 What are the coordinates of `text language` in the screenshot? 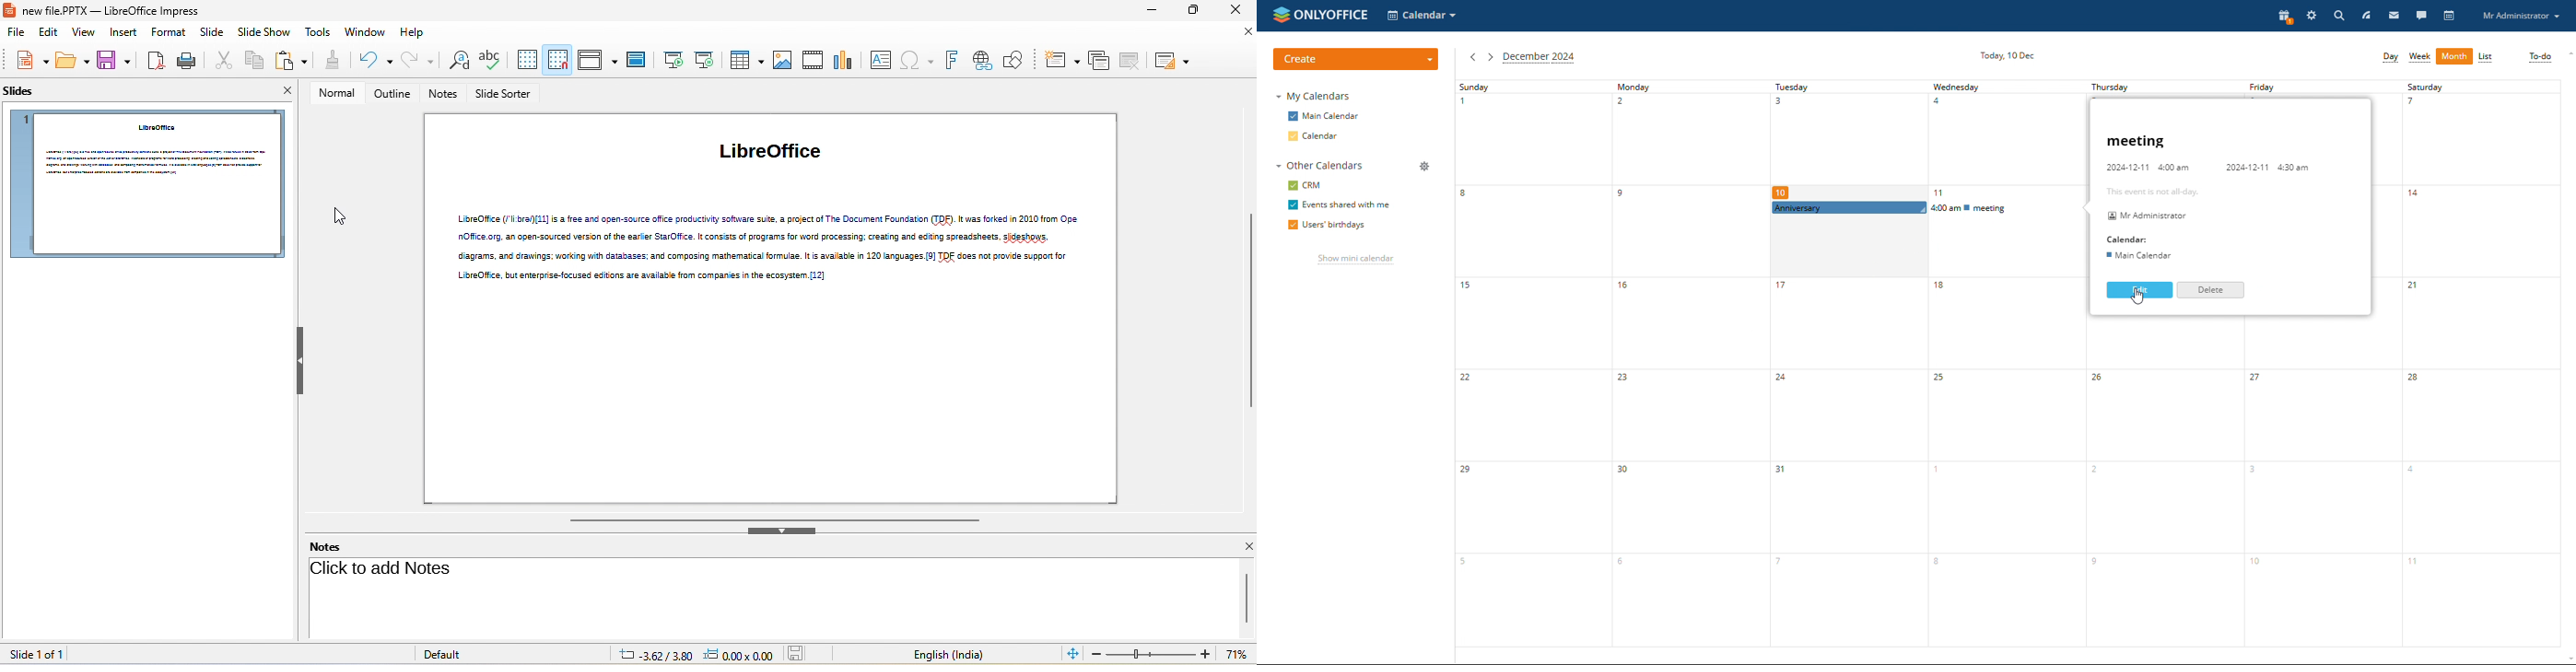 It's located at (947, 653).